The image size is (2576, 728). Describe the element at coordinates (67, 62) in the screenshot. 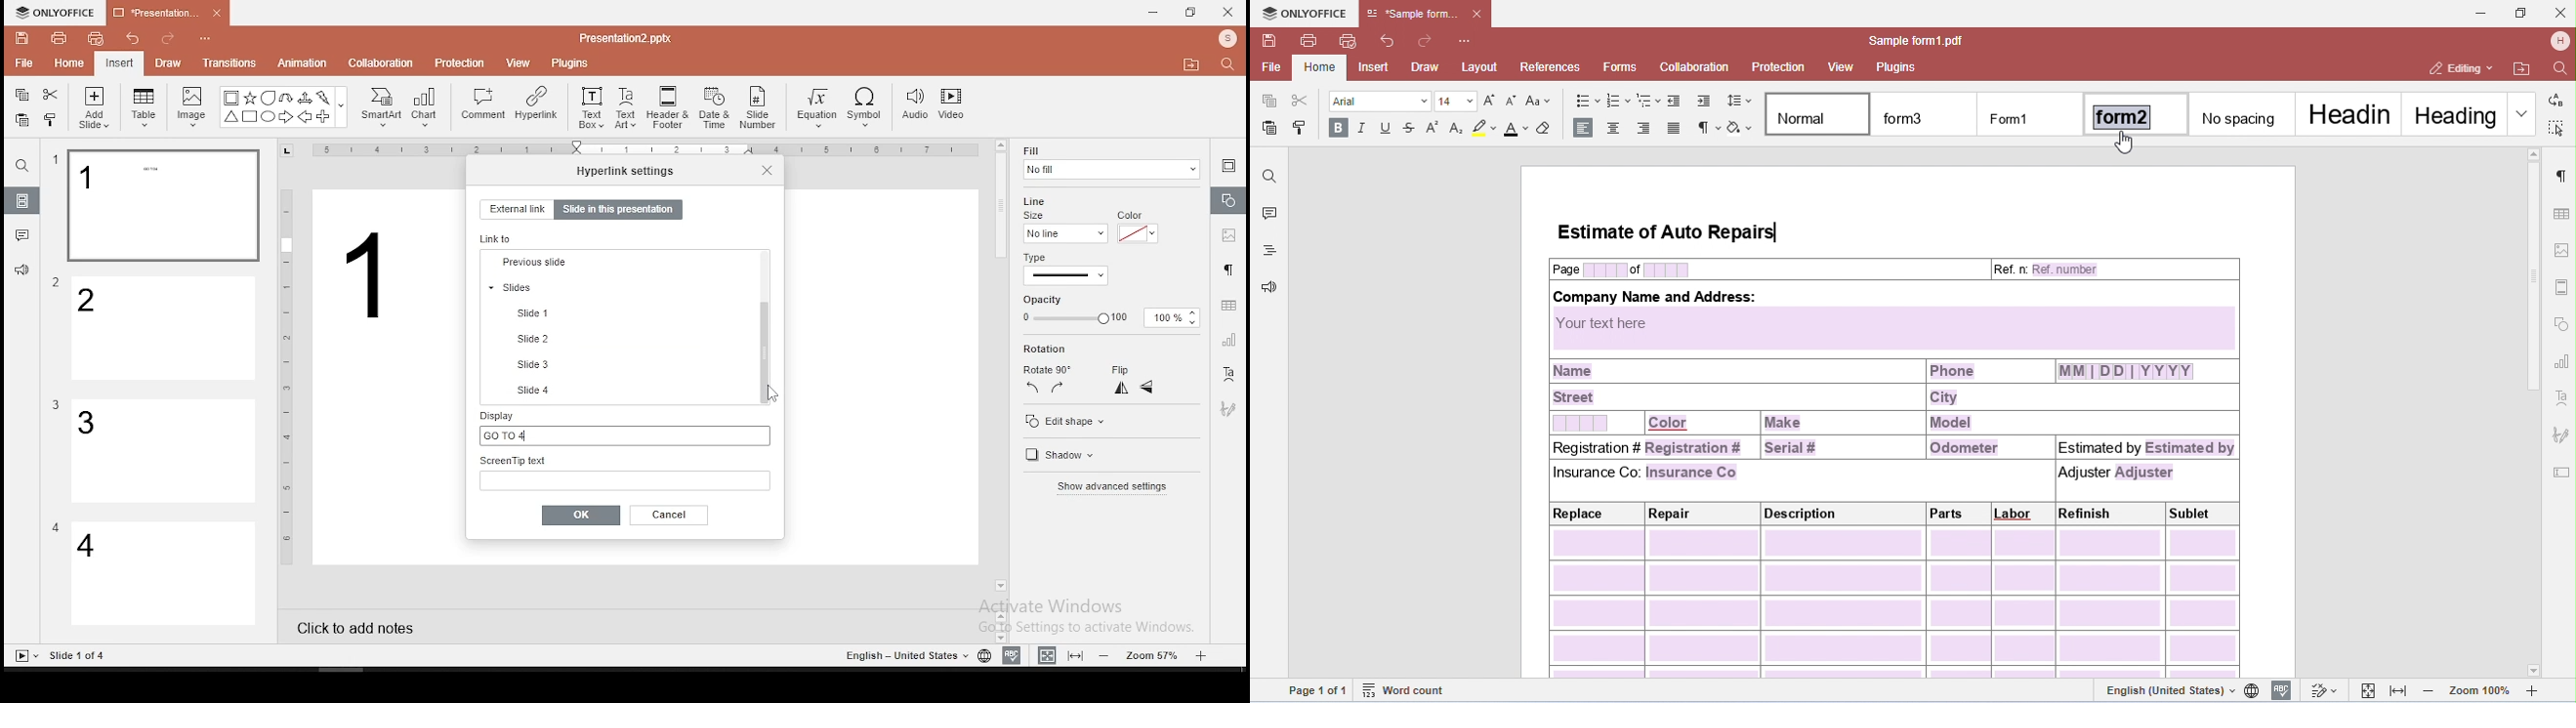

I see `home` at that location.